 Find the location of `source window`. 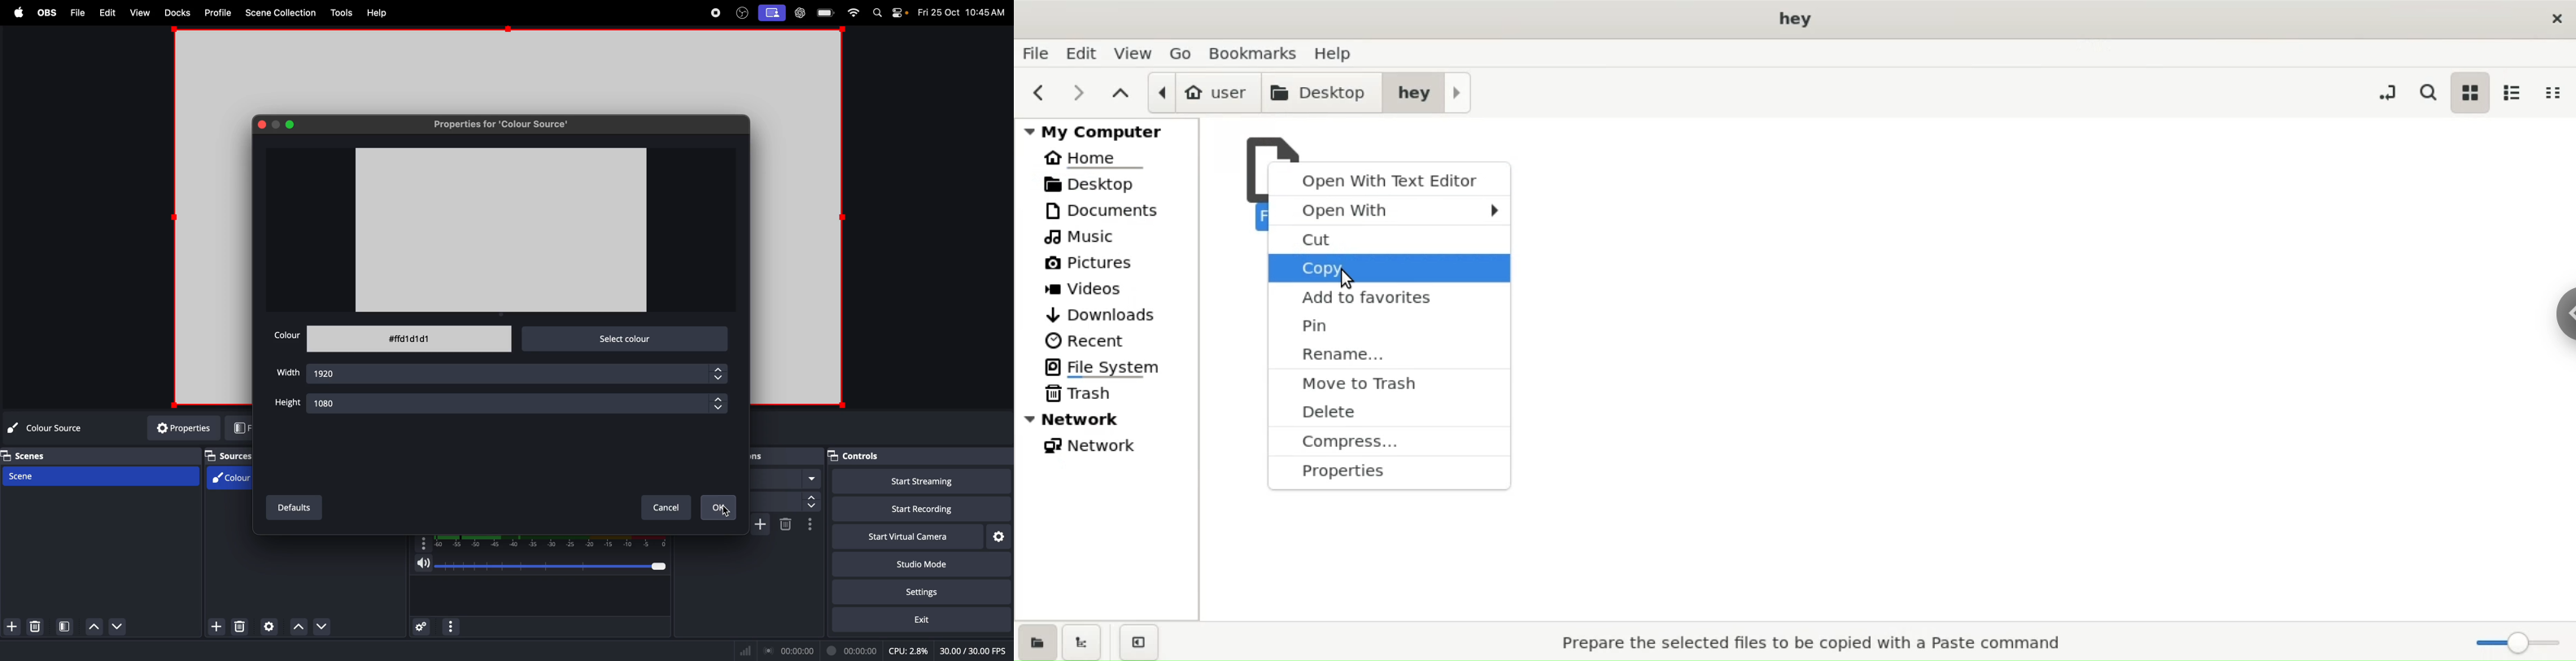

source window is located at coordinates (501, 230).